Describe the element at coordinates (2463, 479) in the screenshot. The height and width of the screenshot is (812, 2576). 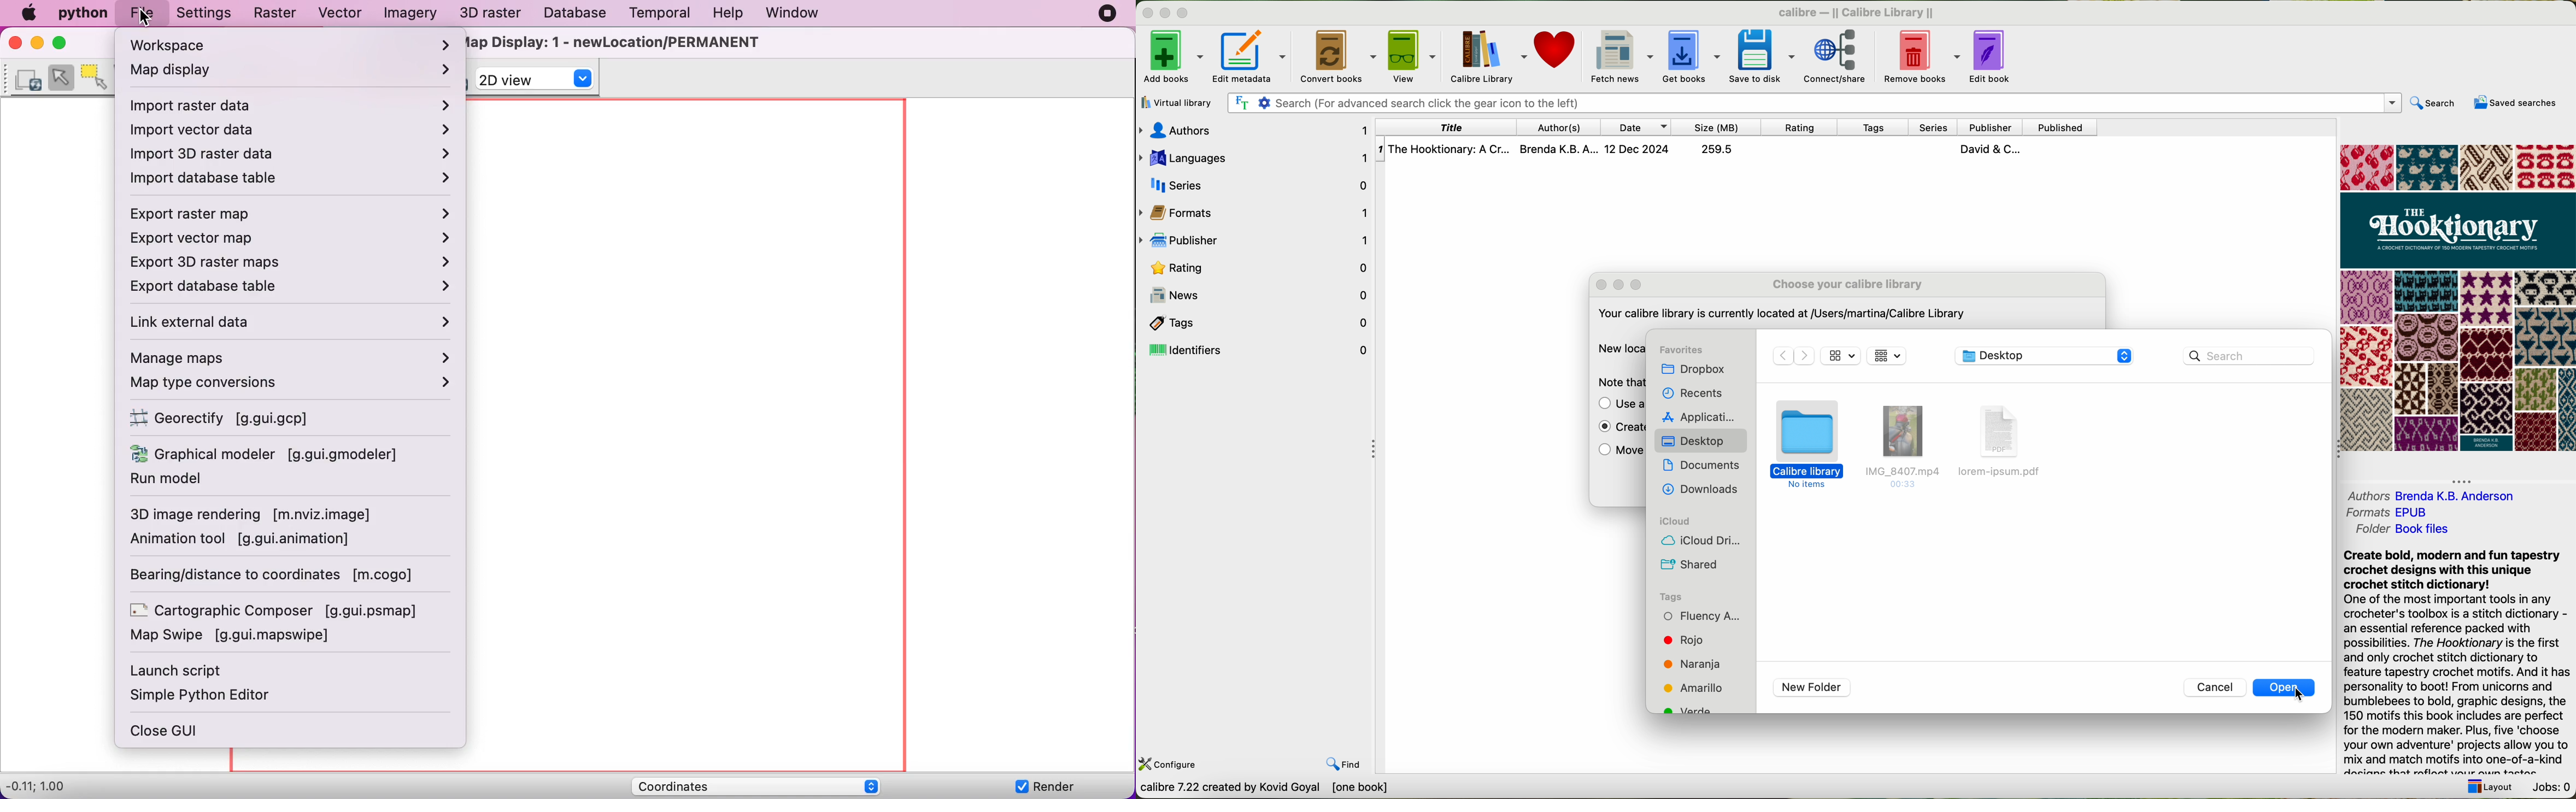
I see `hide` at that location.